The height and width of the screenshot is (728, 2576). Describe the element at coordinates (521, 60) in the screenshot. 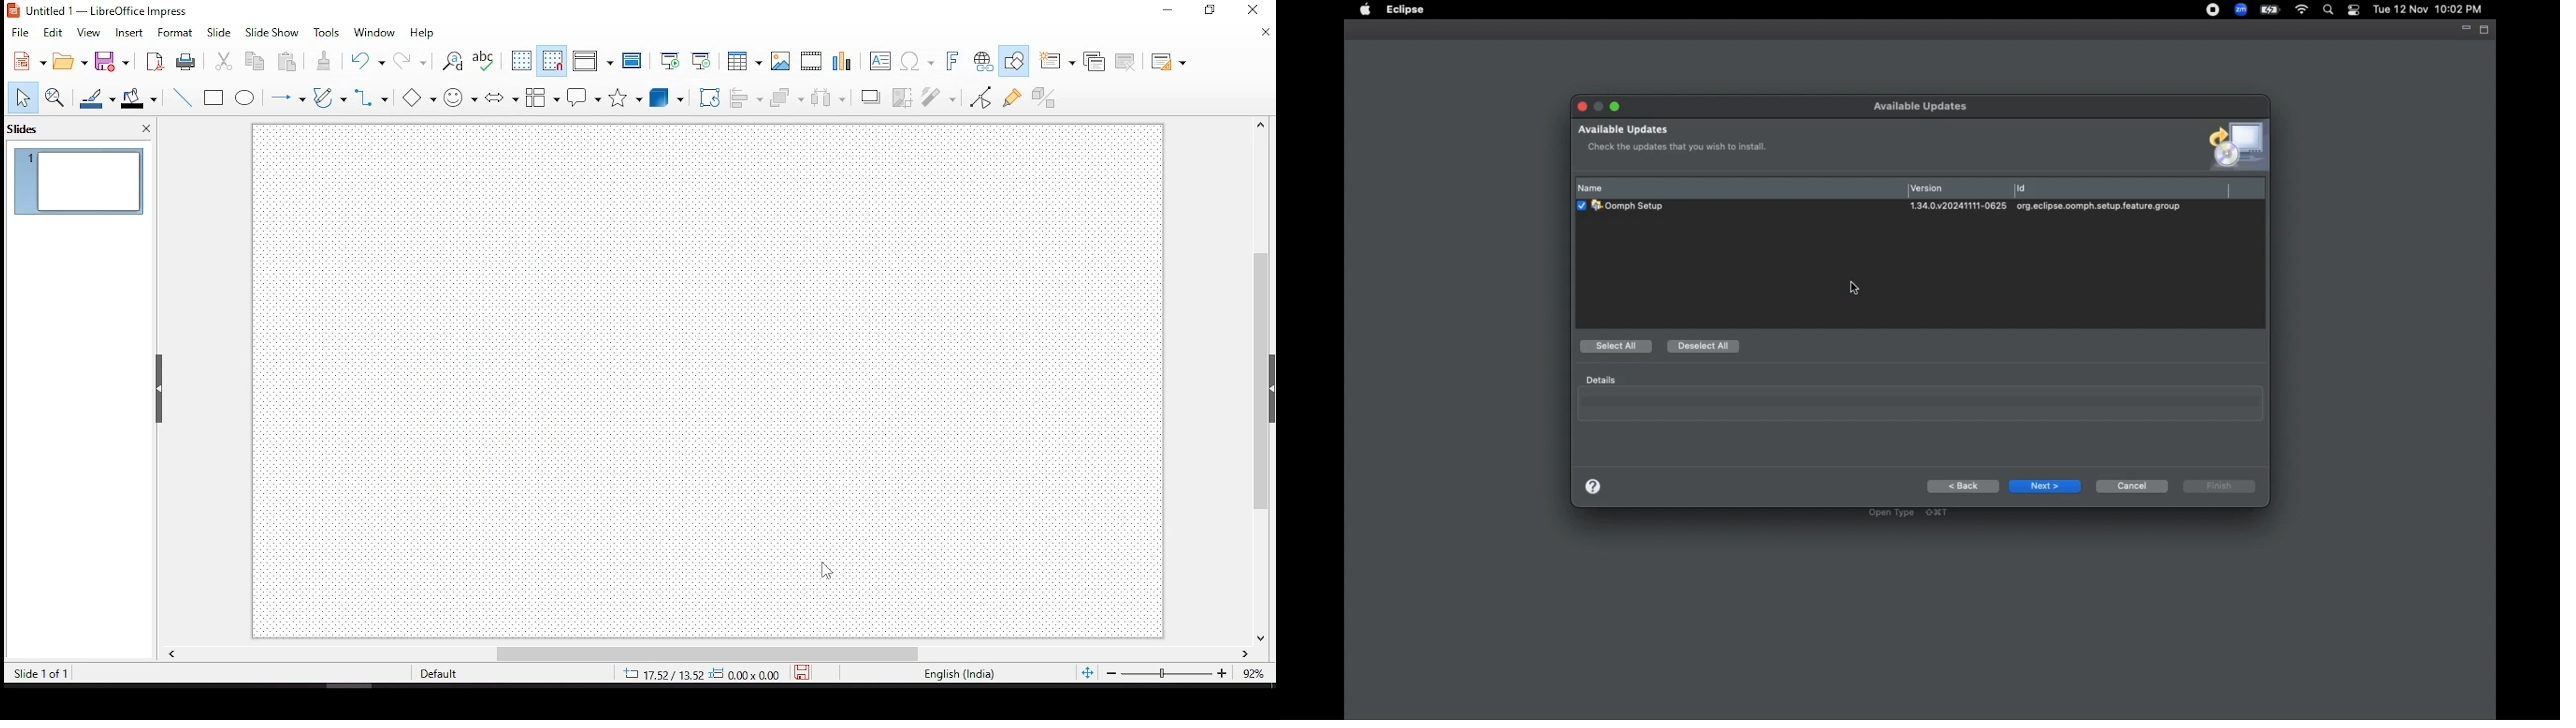

I see `display grid` at that location.